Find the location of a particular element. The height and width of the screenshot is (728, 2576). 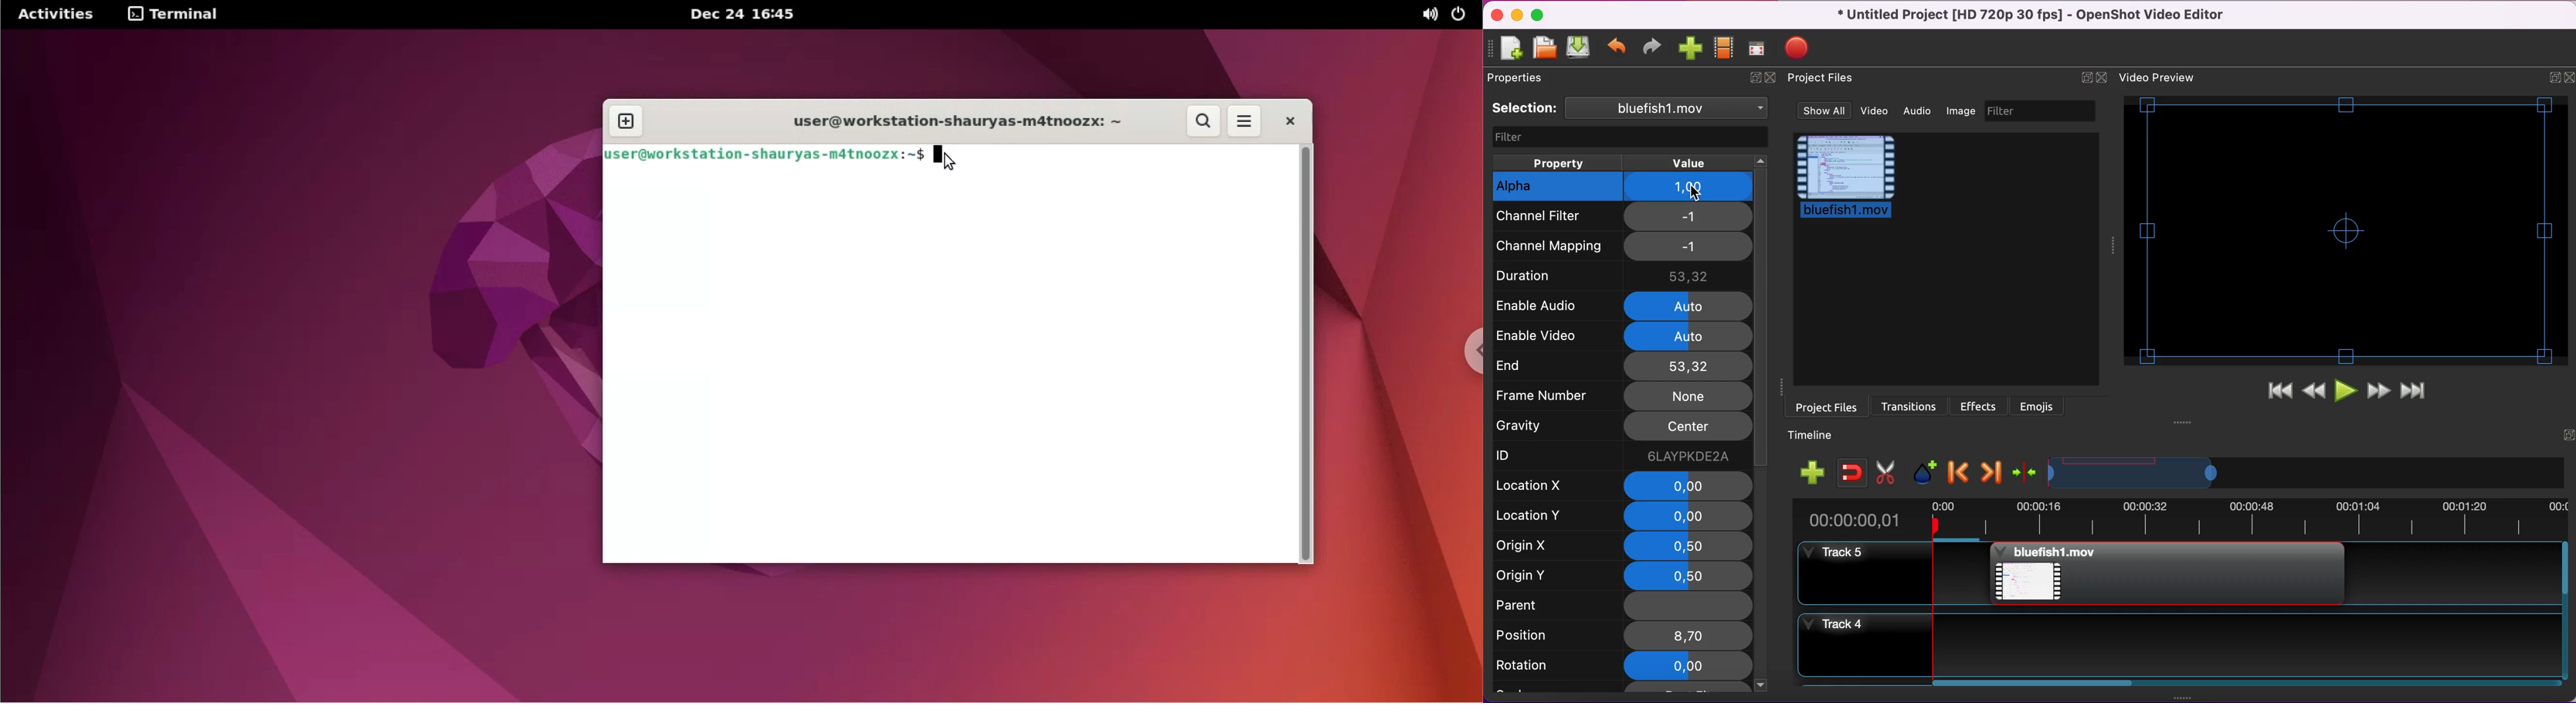

53,32 is located at coordinates (1689, 276).